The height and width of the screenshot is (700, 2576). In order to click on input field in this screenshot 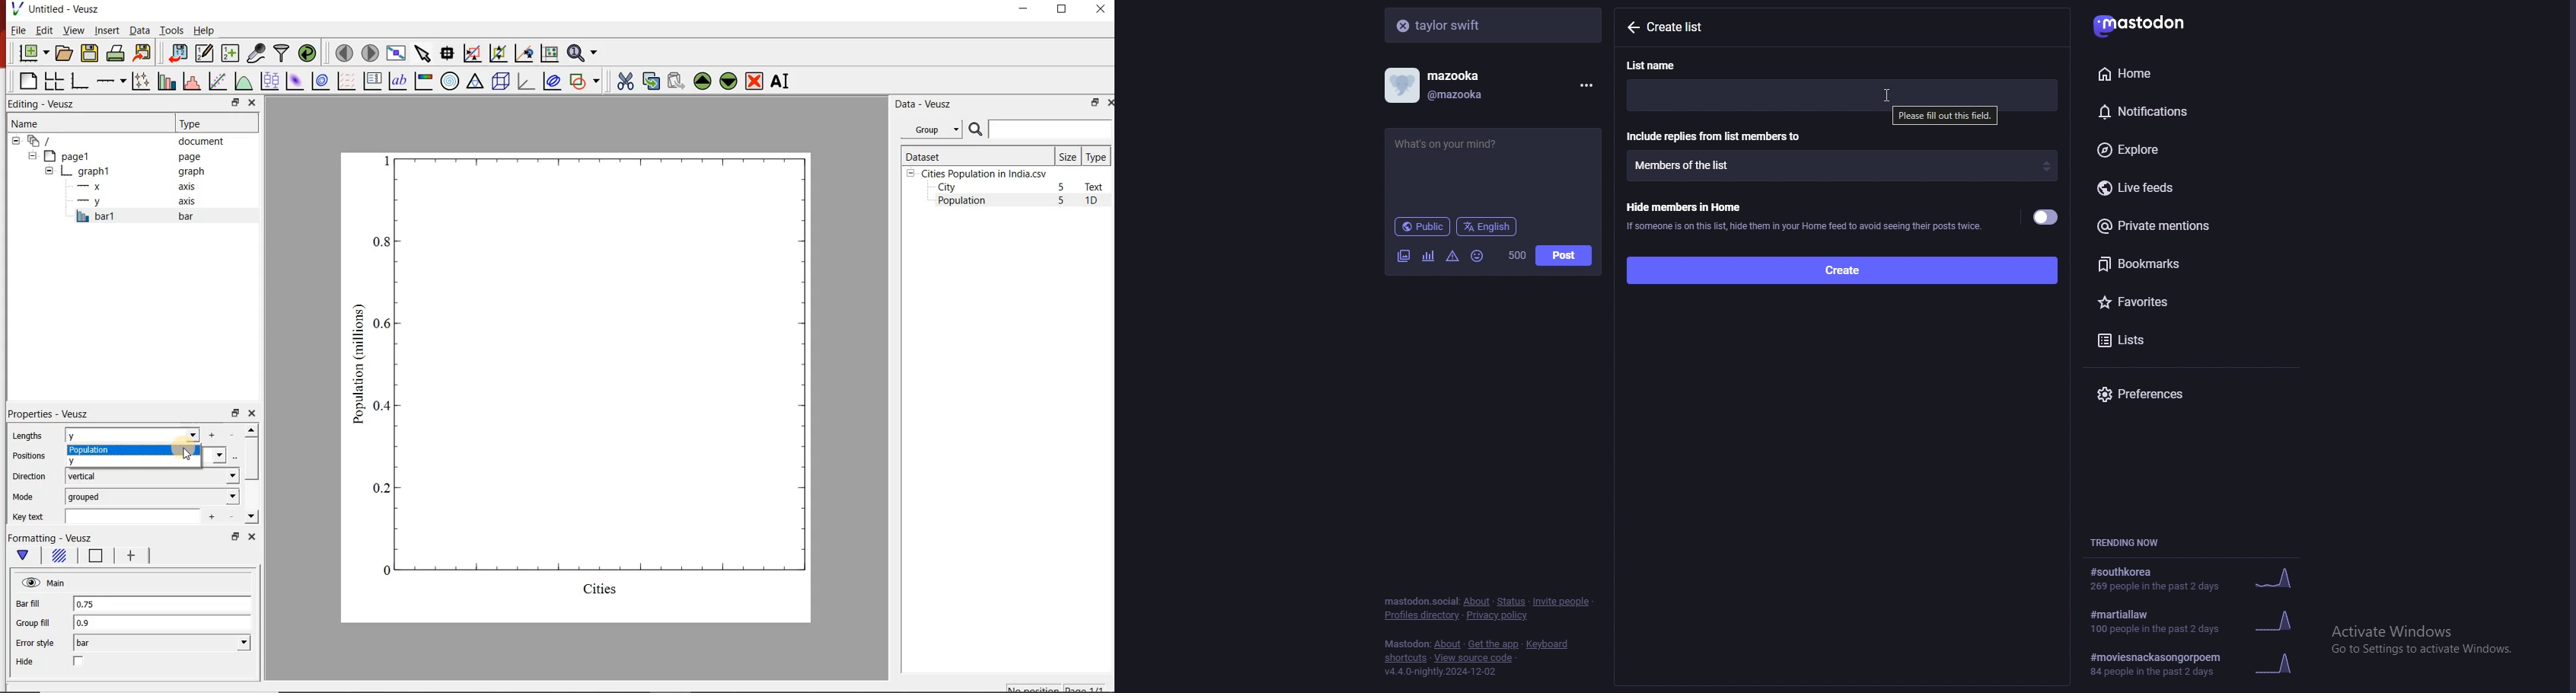, I will do `click(138, 515)`.